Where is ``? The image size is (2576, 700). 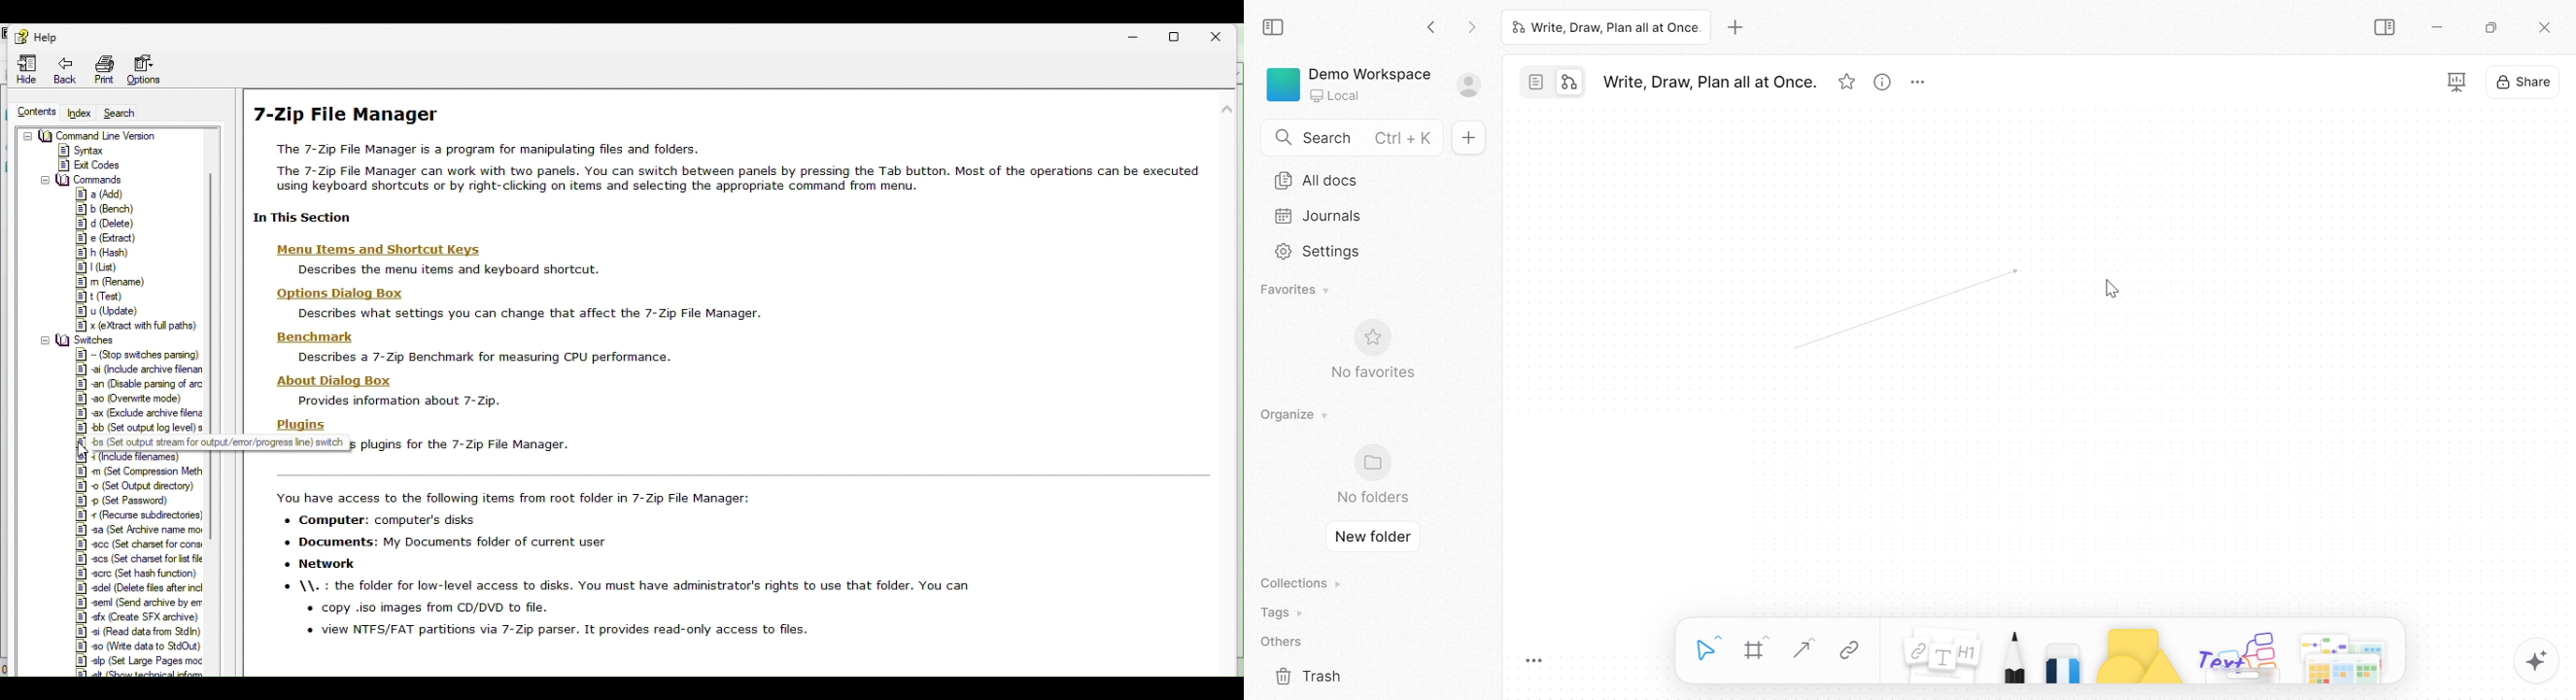
 is located at coordinates (218, 442).